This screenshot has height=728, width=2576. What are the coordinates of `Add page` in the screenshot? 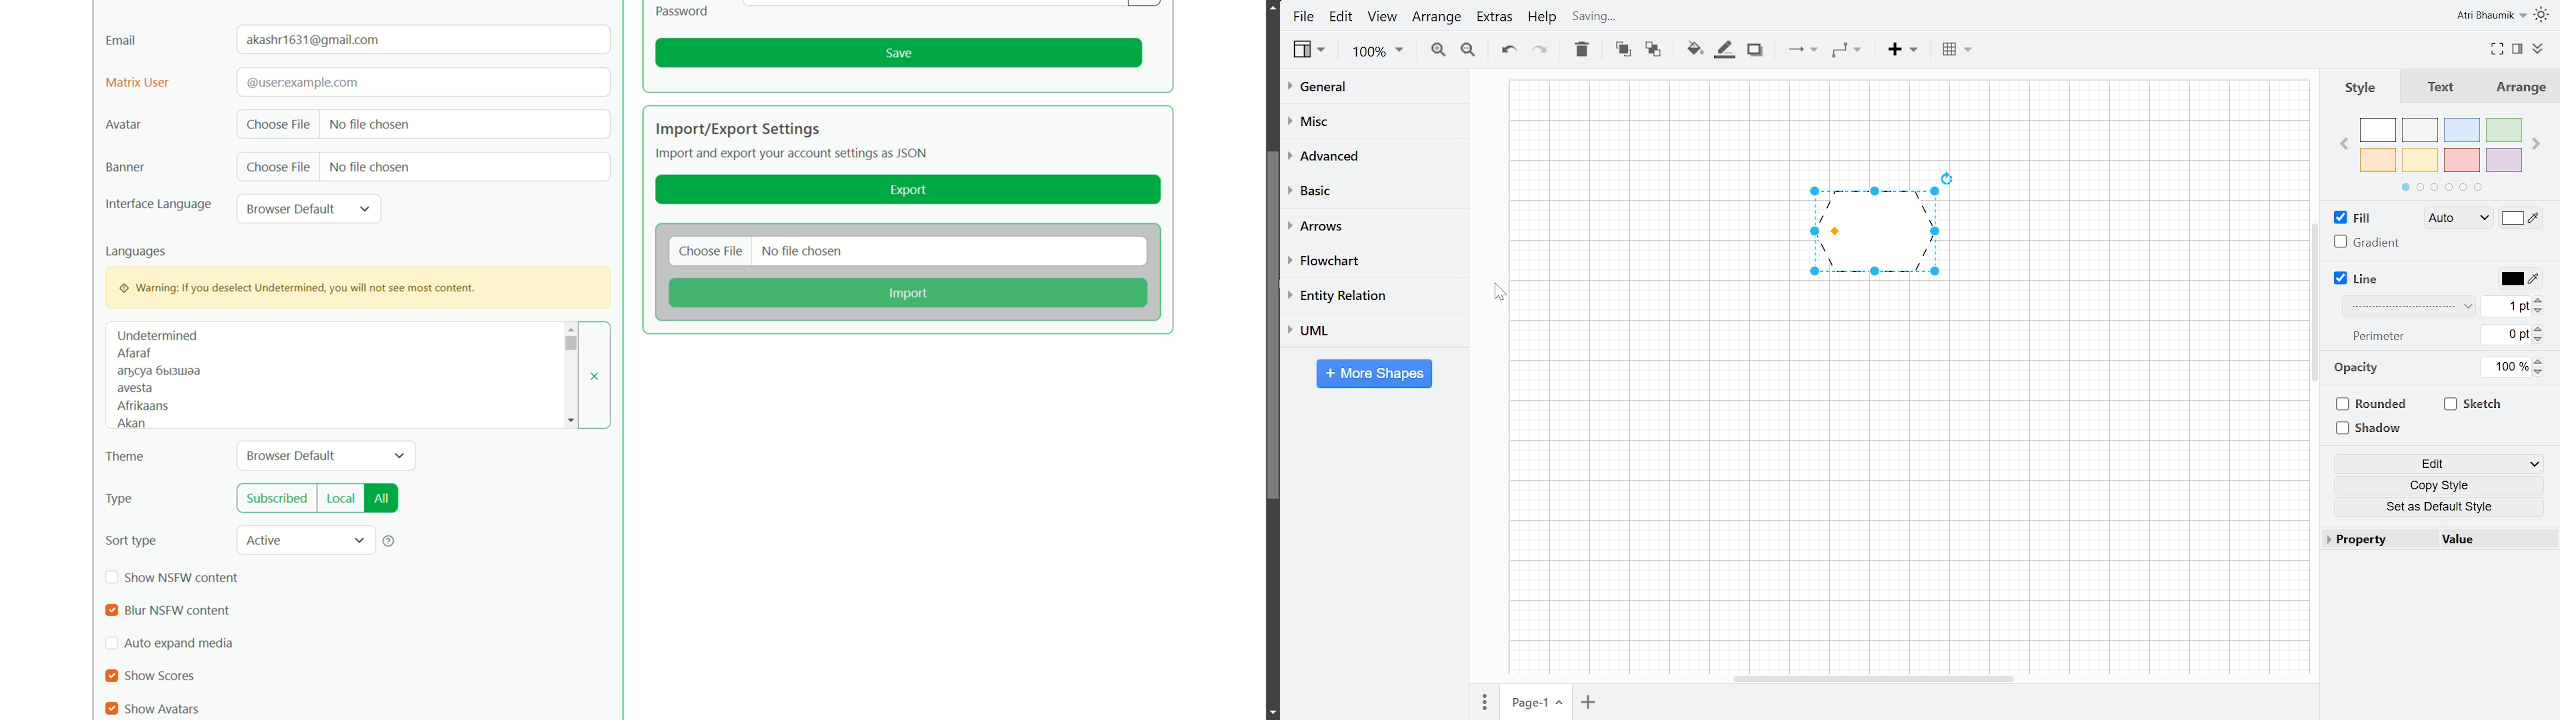 It's located at (1587, 702).